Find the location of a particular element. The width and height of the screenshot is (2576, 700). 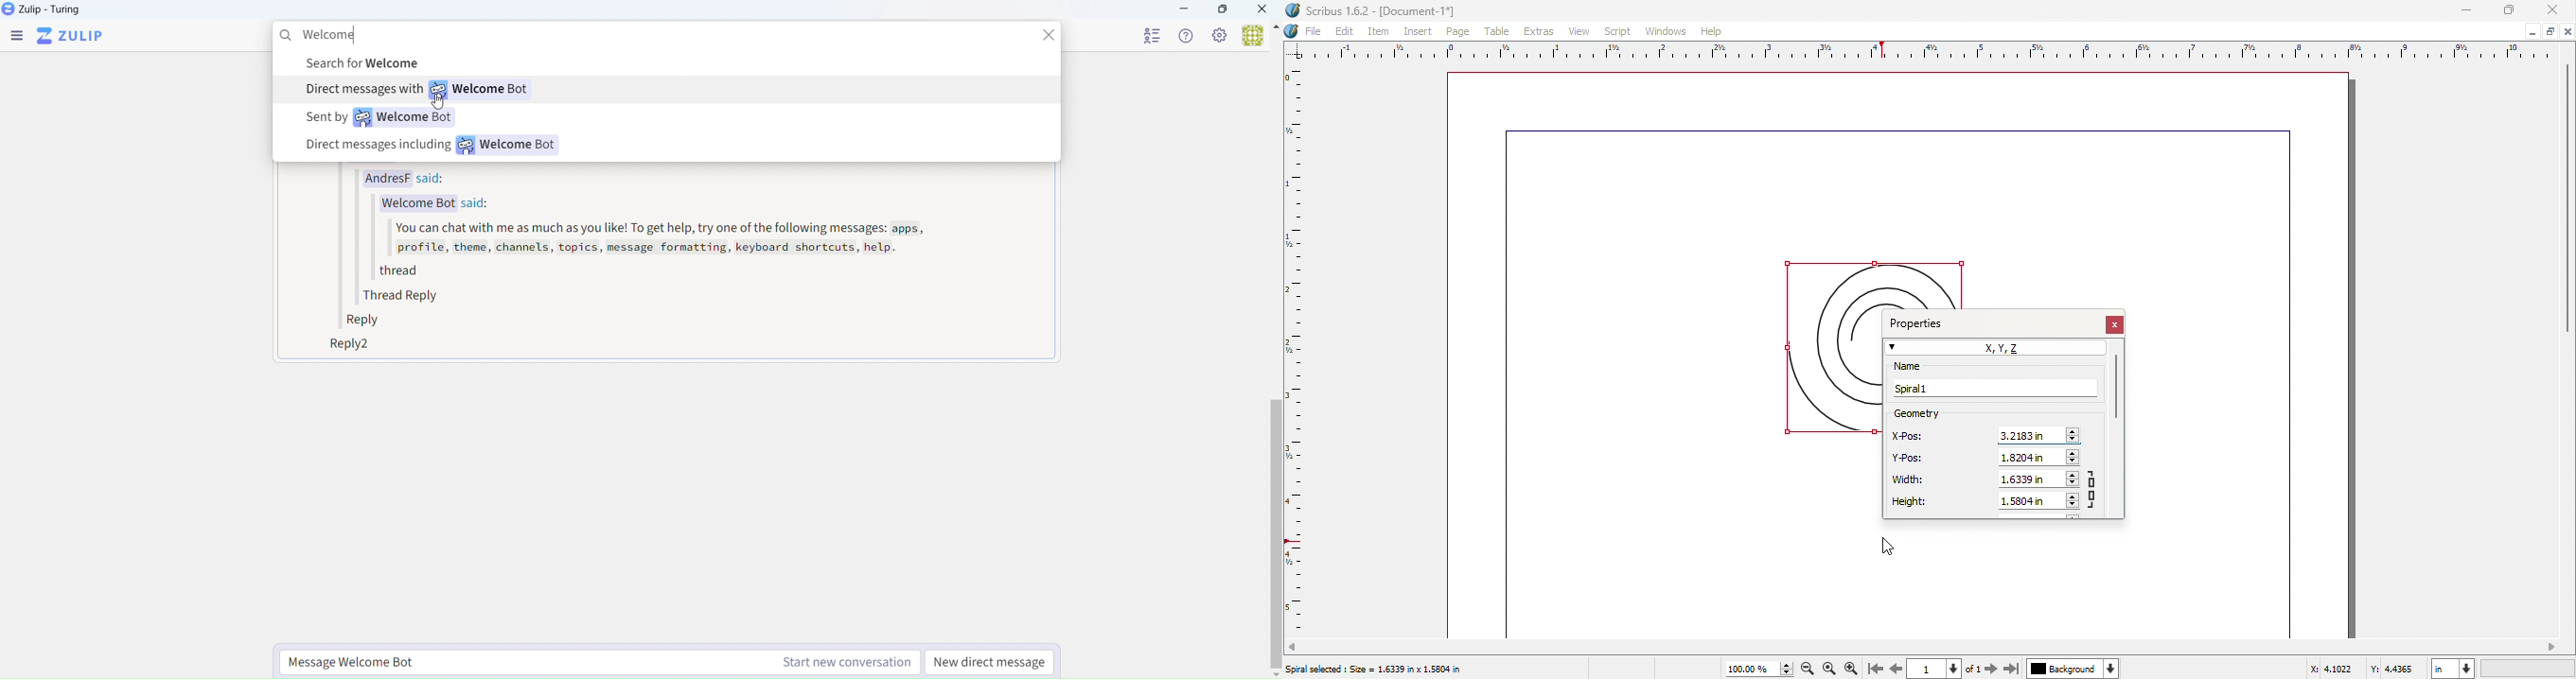

Width of current selection is located at coordinates (2029, 480).